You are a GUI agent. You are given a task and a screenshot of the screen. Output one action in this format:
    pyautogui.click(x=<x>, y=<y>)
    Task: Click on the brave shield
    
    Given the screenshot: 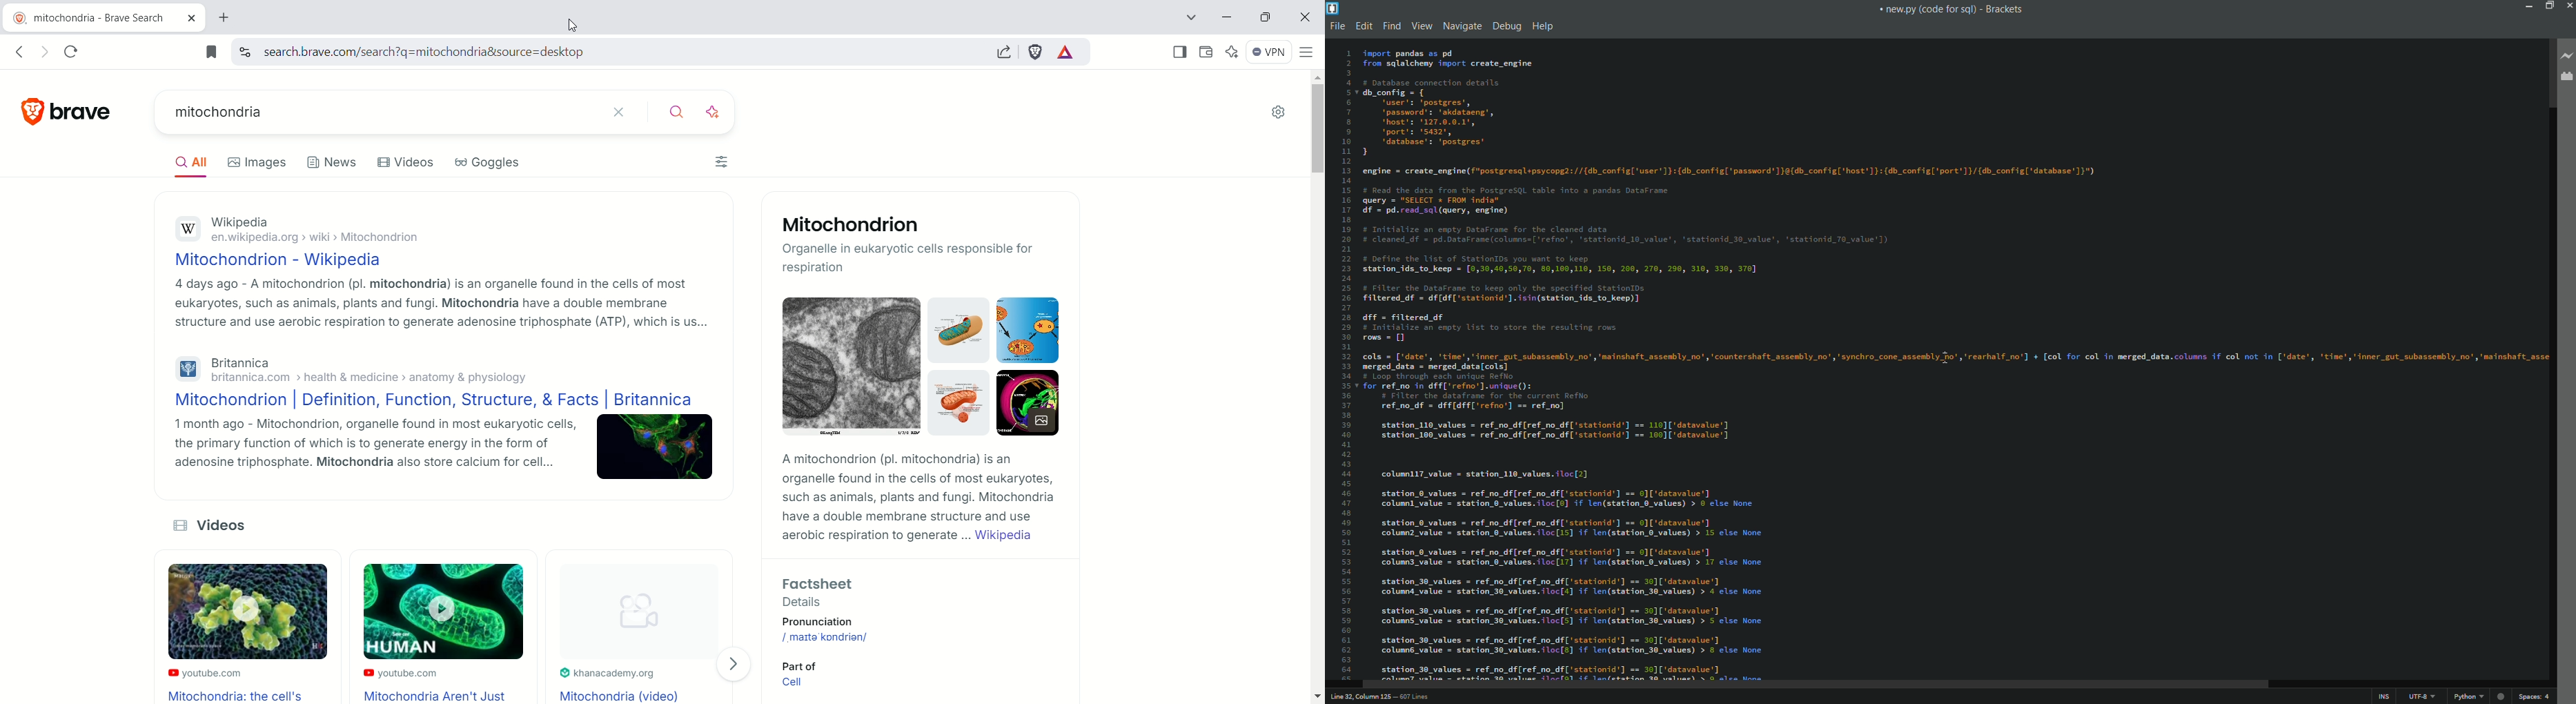 What is the action you would take?
    pyautogui.click(x=1036, y=53)
    